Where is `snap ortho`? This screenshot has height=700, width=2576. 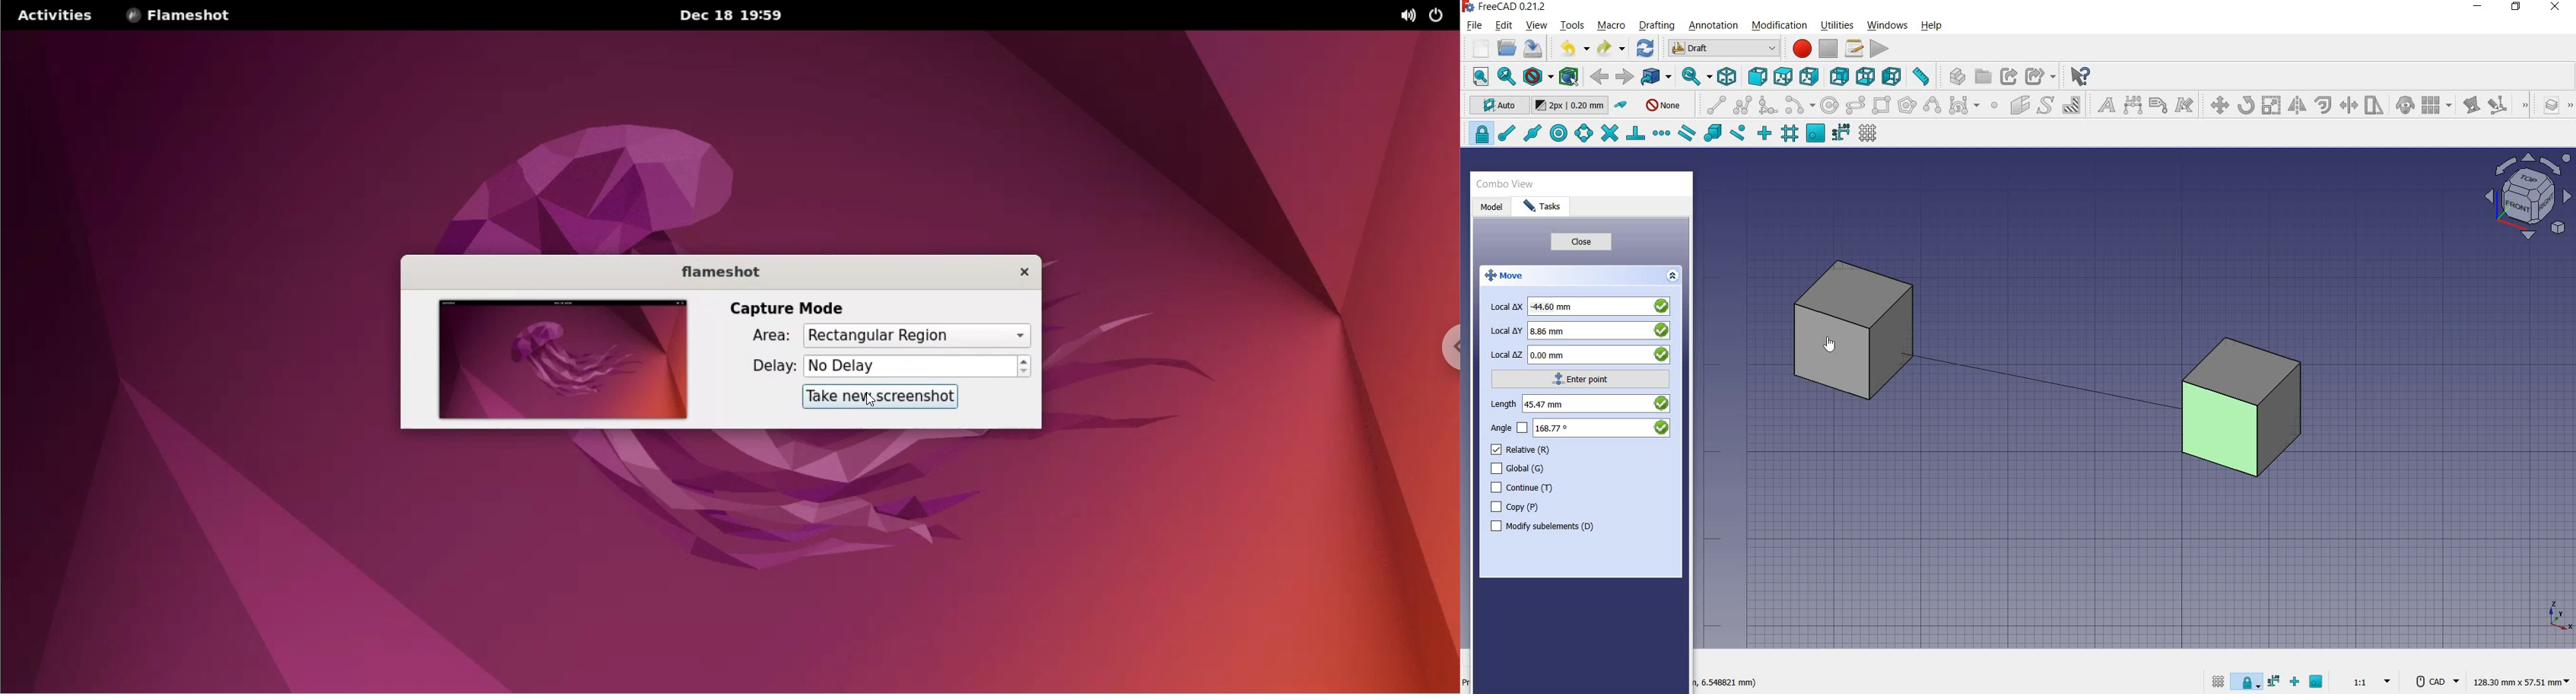 snap ortho is located at coordinates (1763, 132).